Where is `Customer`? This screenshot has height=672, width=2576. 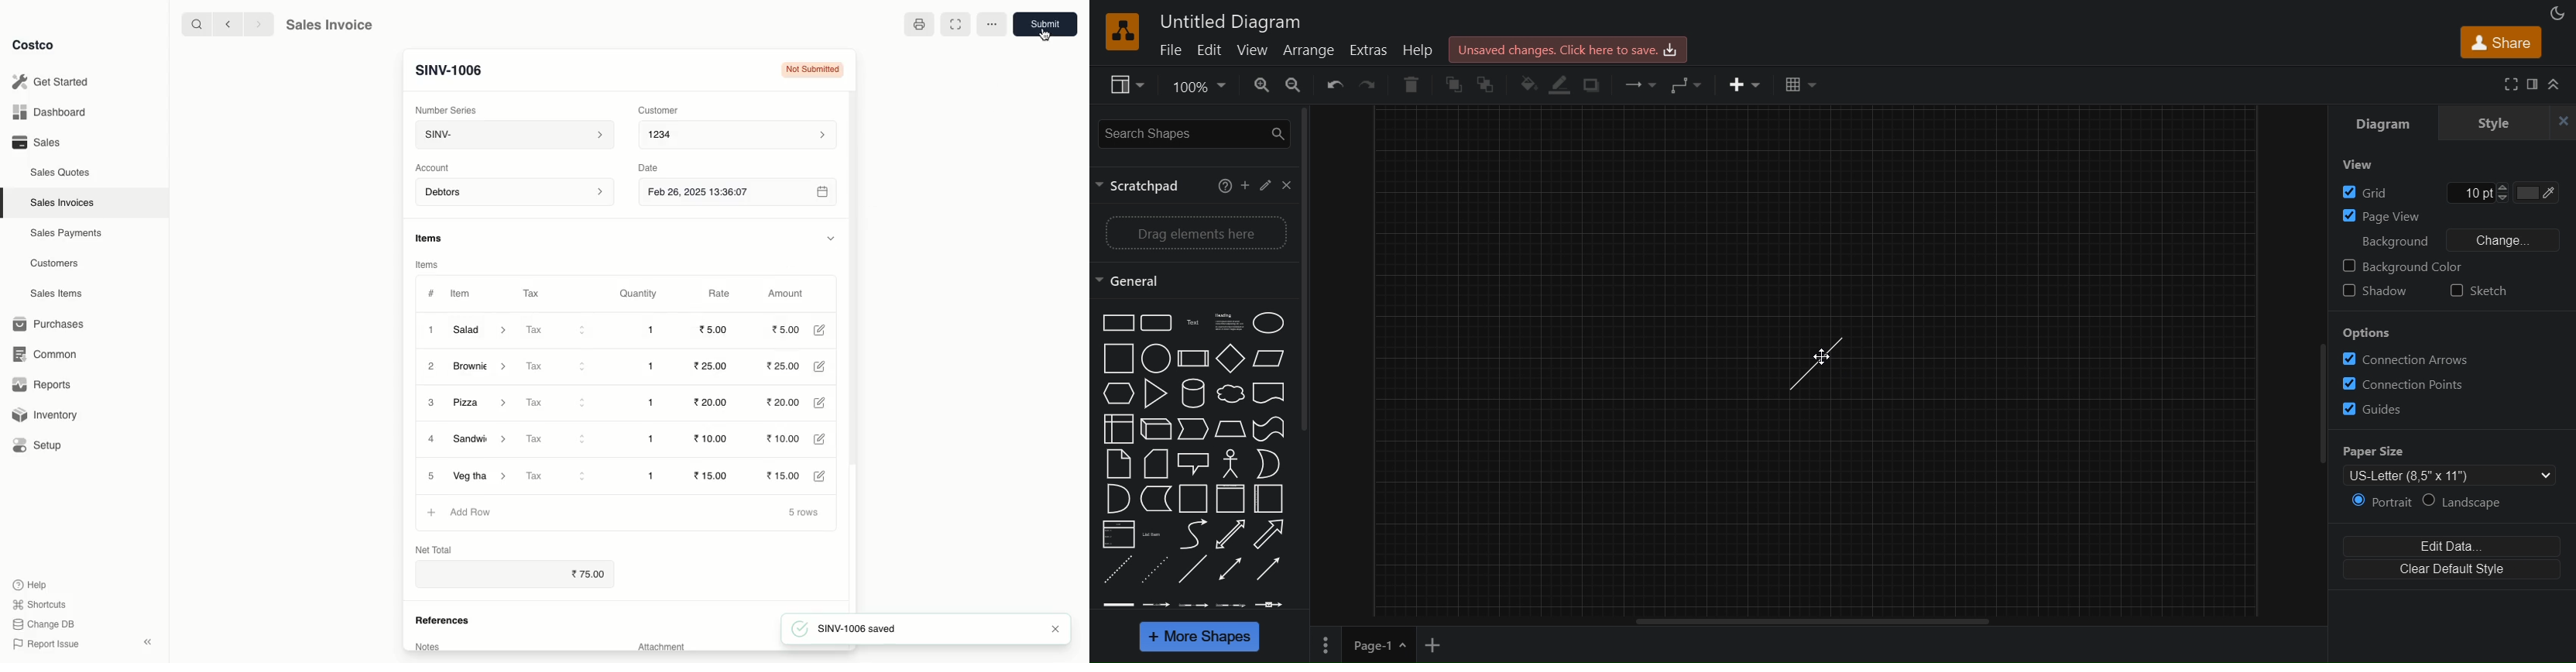
Customer is located at coordinates (661, 109).